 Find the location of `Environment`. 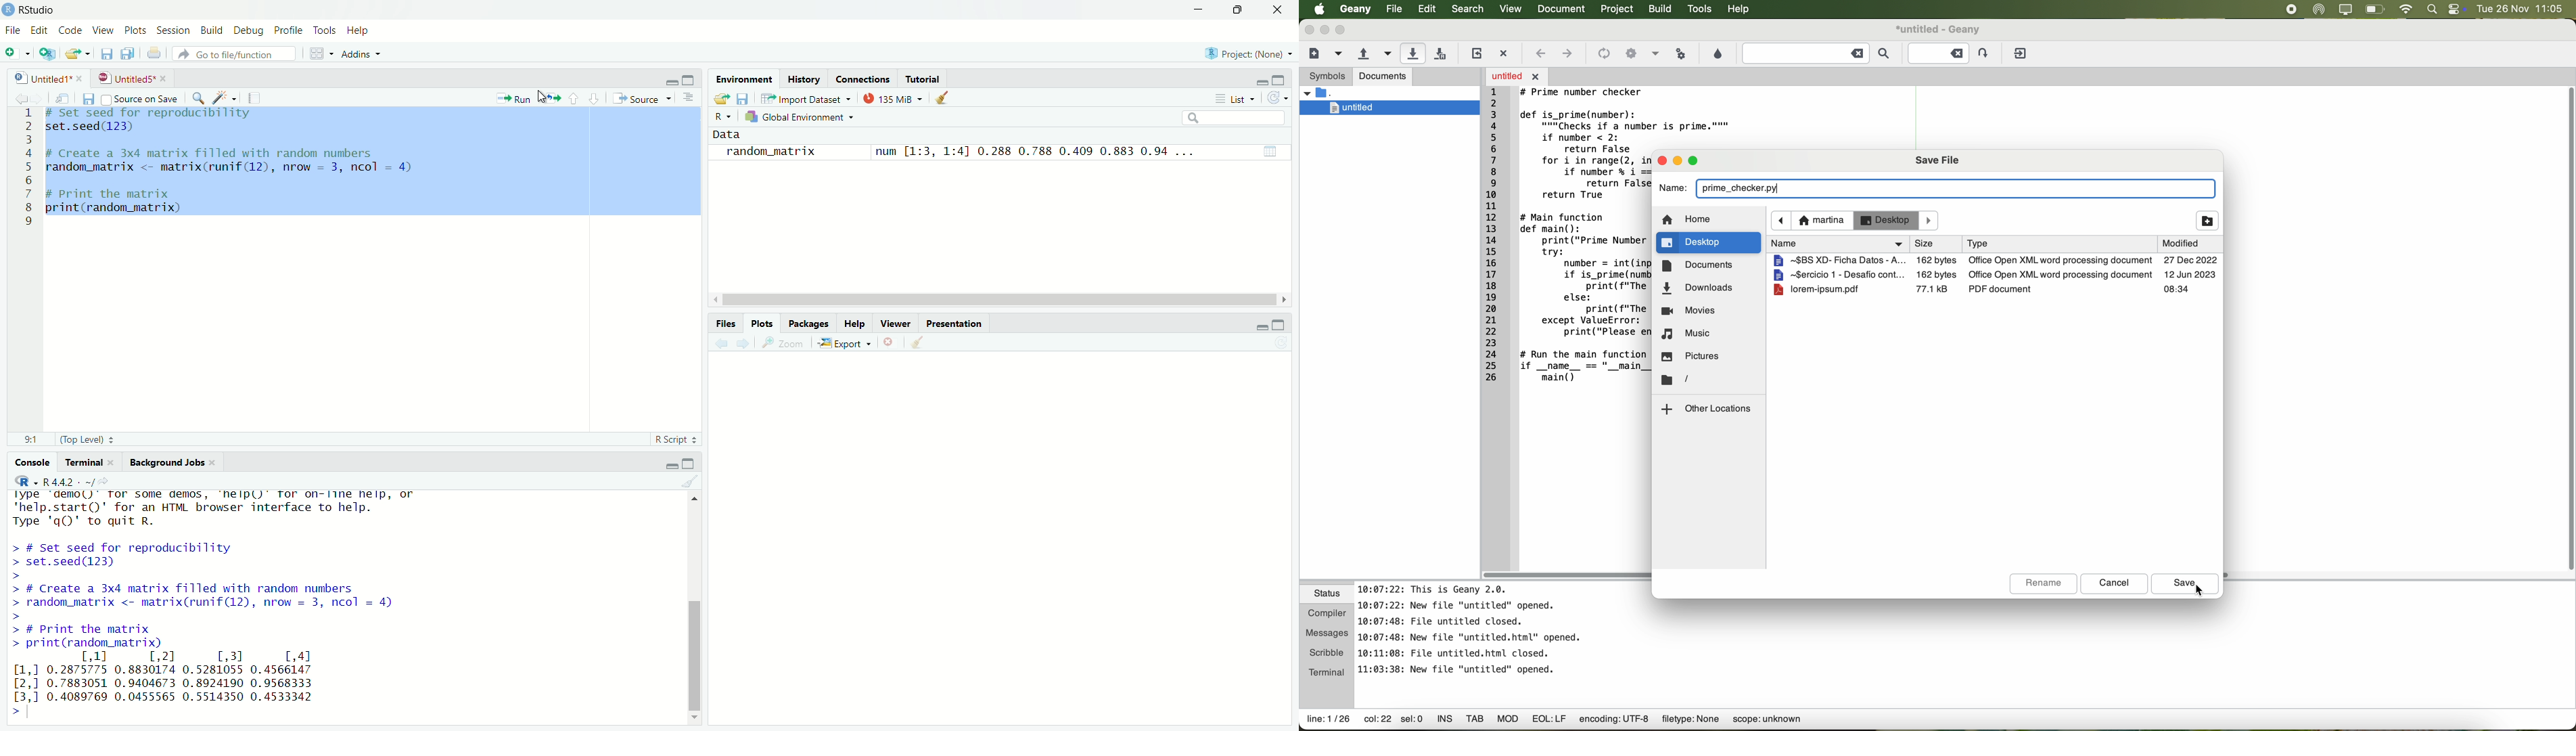

Environment is located at coordinates (744, 79).